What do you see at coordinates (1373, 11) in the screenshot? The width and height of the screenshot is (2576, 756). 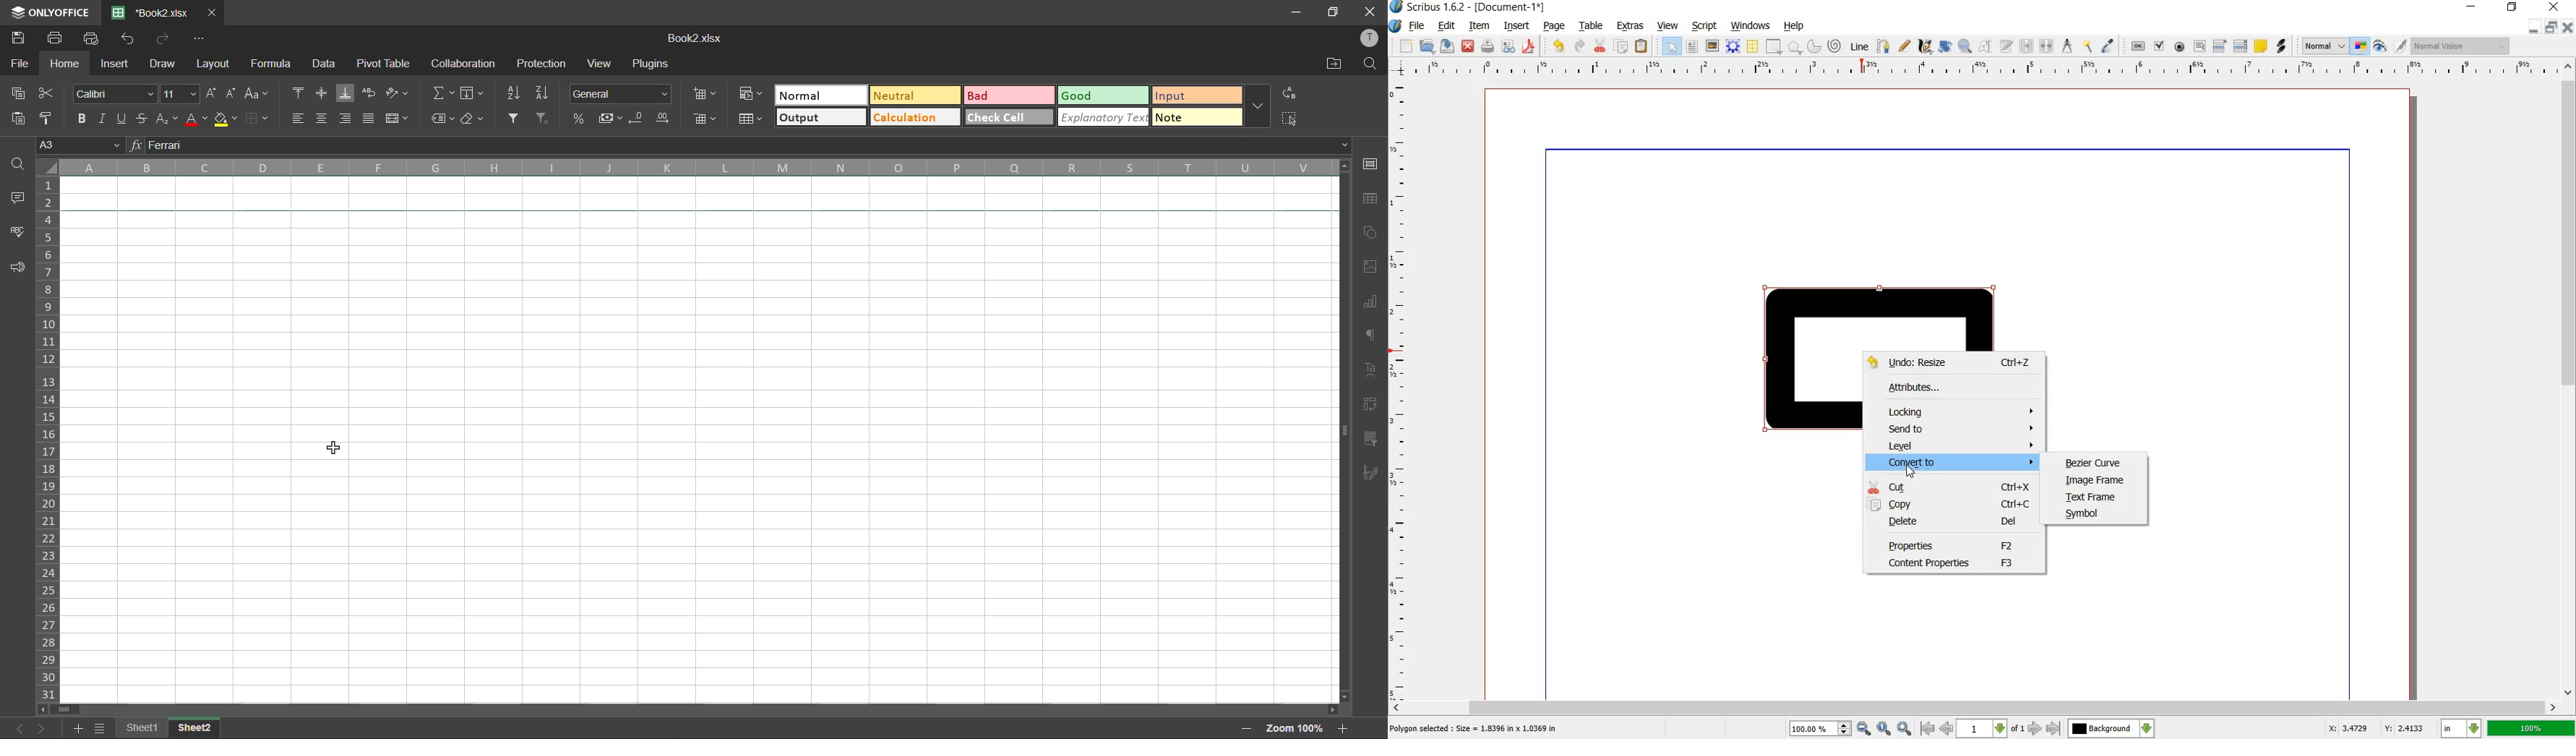 I see `close` at bounding box center [1373, 11].